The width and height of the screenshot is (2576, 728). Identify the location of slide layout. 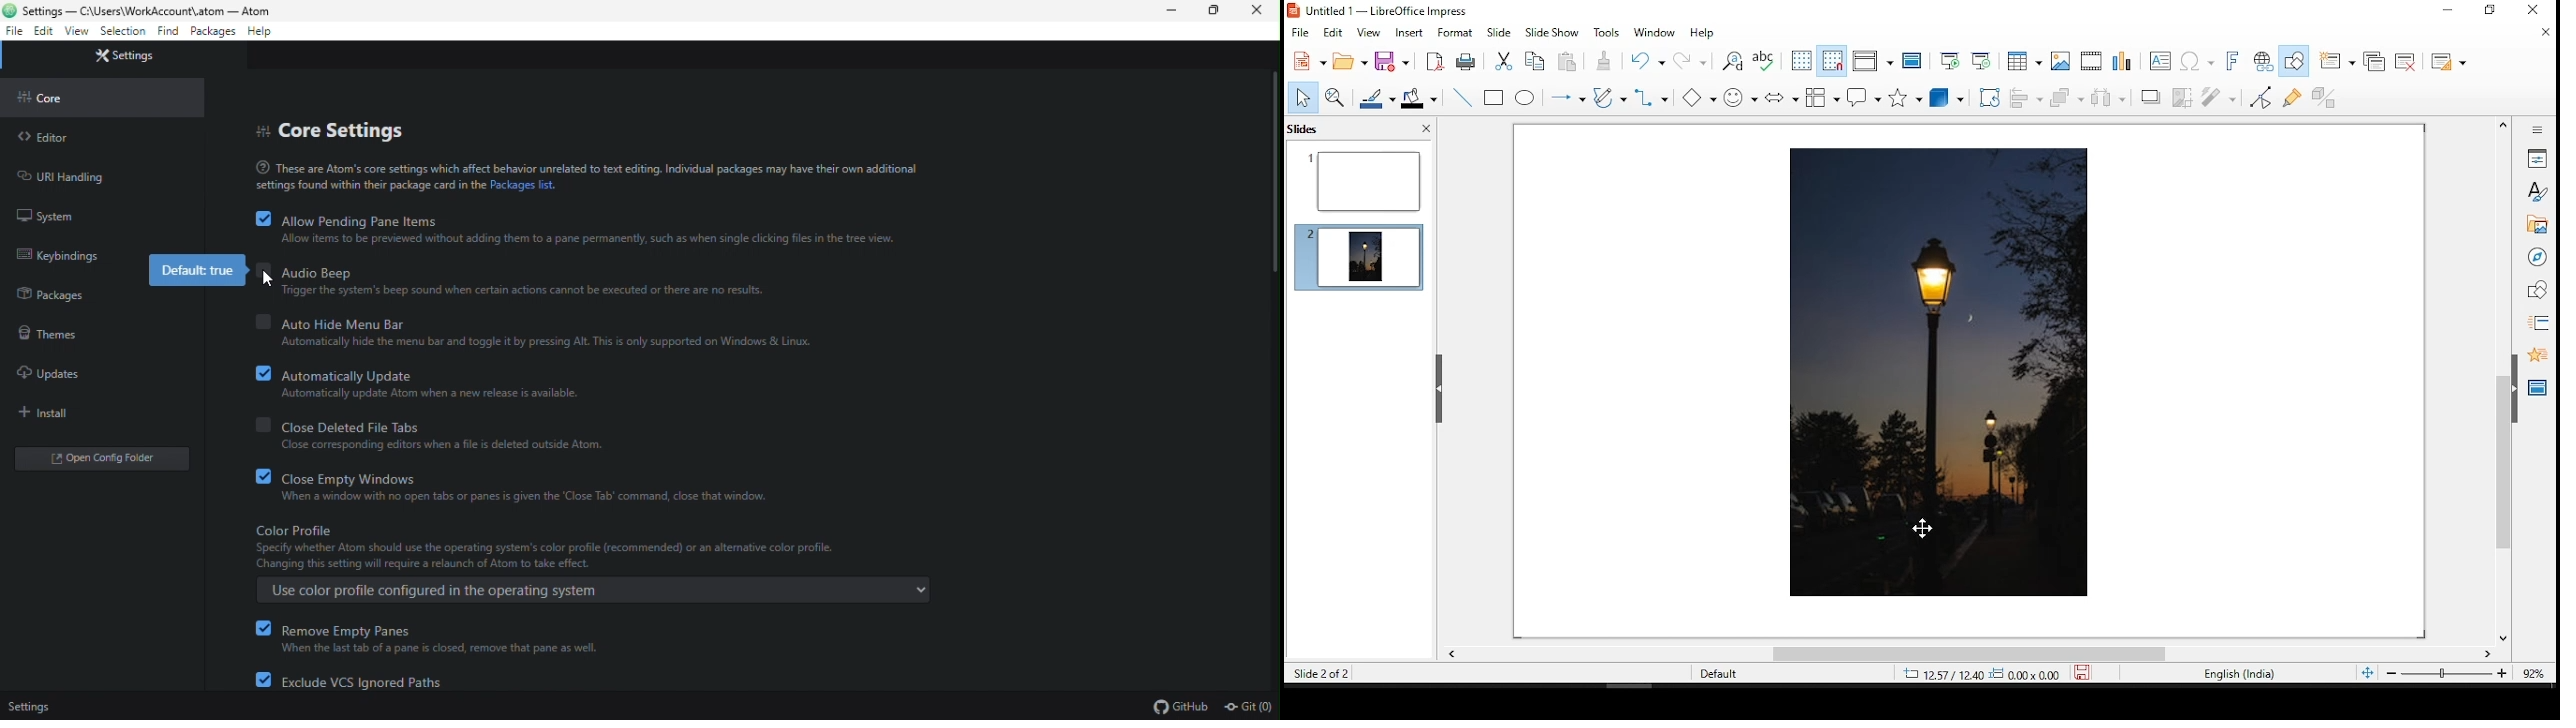
(2449, 61).